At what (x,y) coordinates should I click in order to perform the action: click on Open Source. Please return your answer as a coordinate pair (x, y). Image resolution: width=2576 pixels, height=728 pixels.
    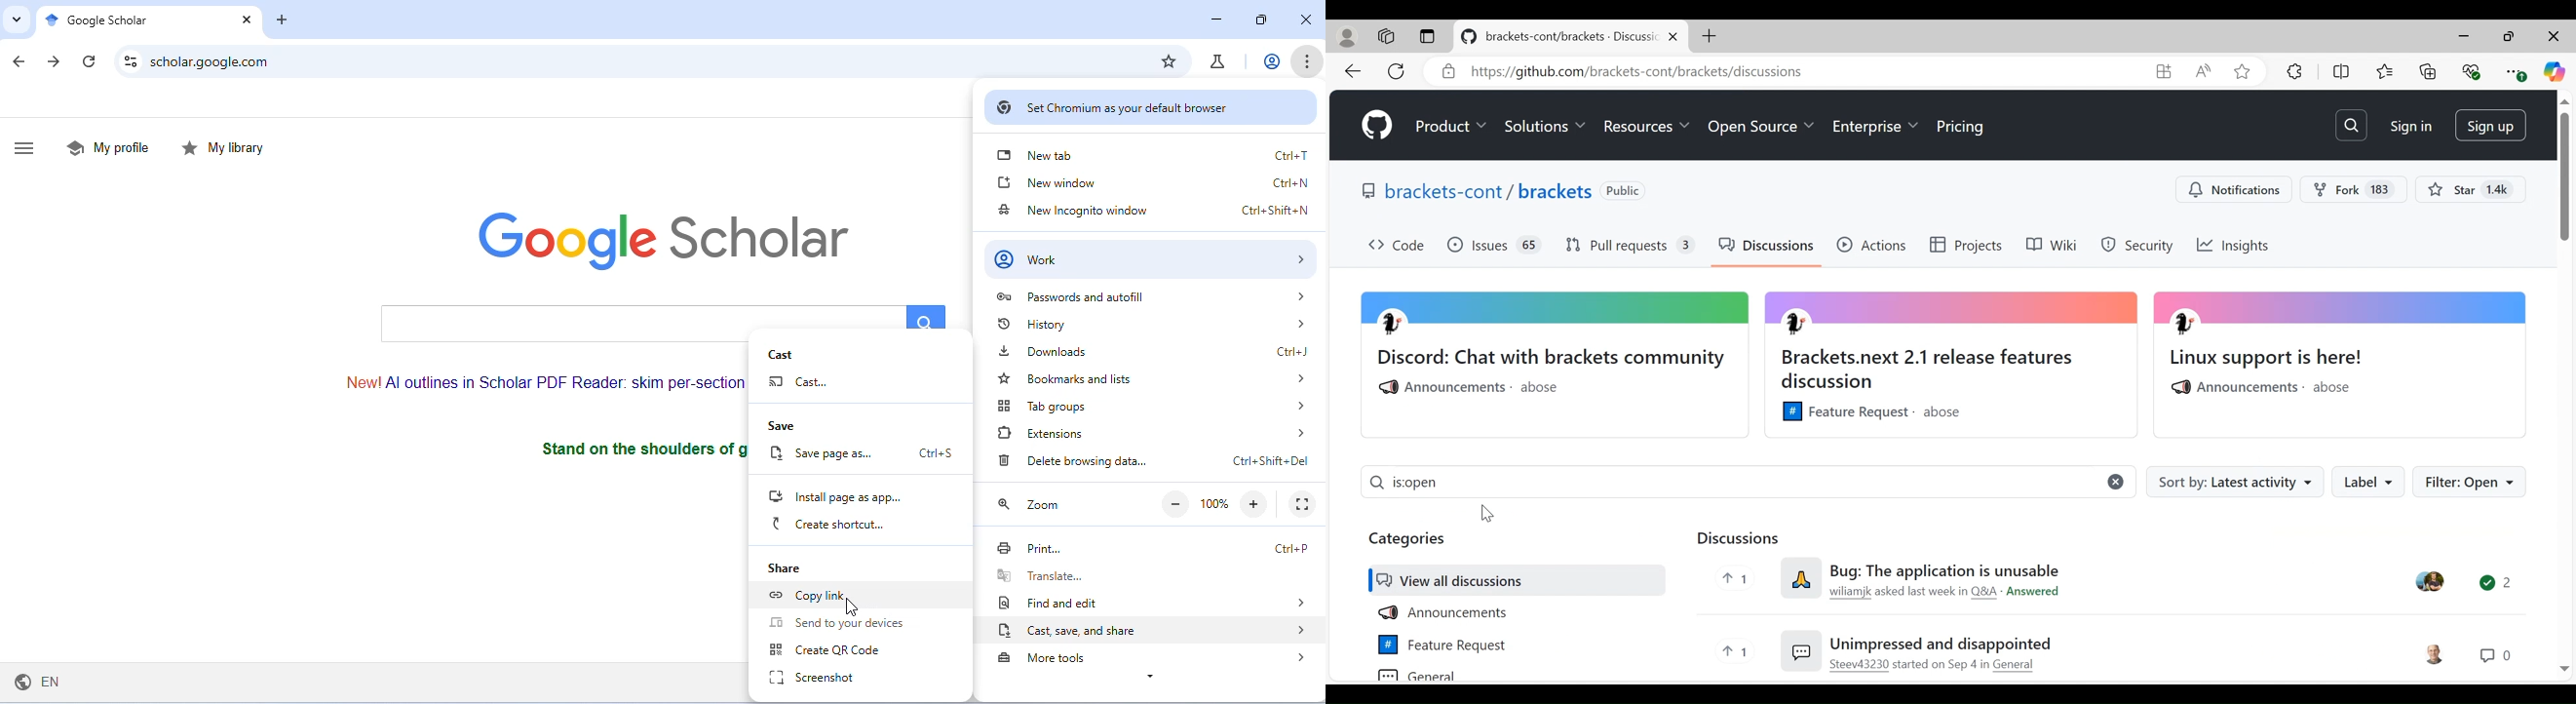
    Looking at the image, I should click on (1760, 130).